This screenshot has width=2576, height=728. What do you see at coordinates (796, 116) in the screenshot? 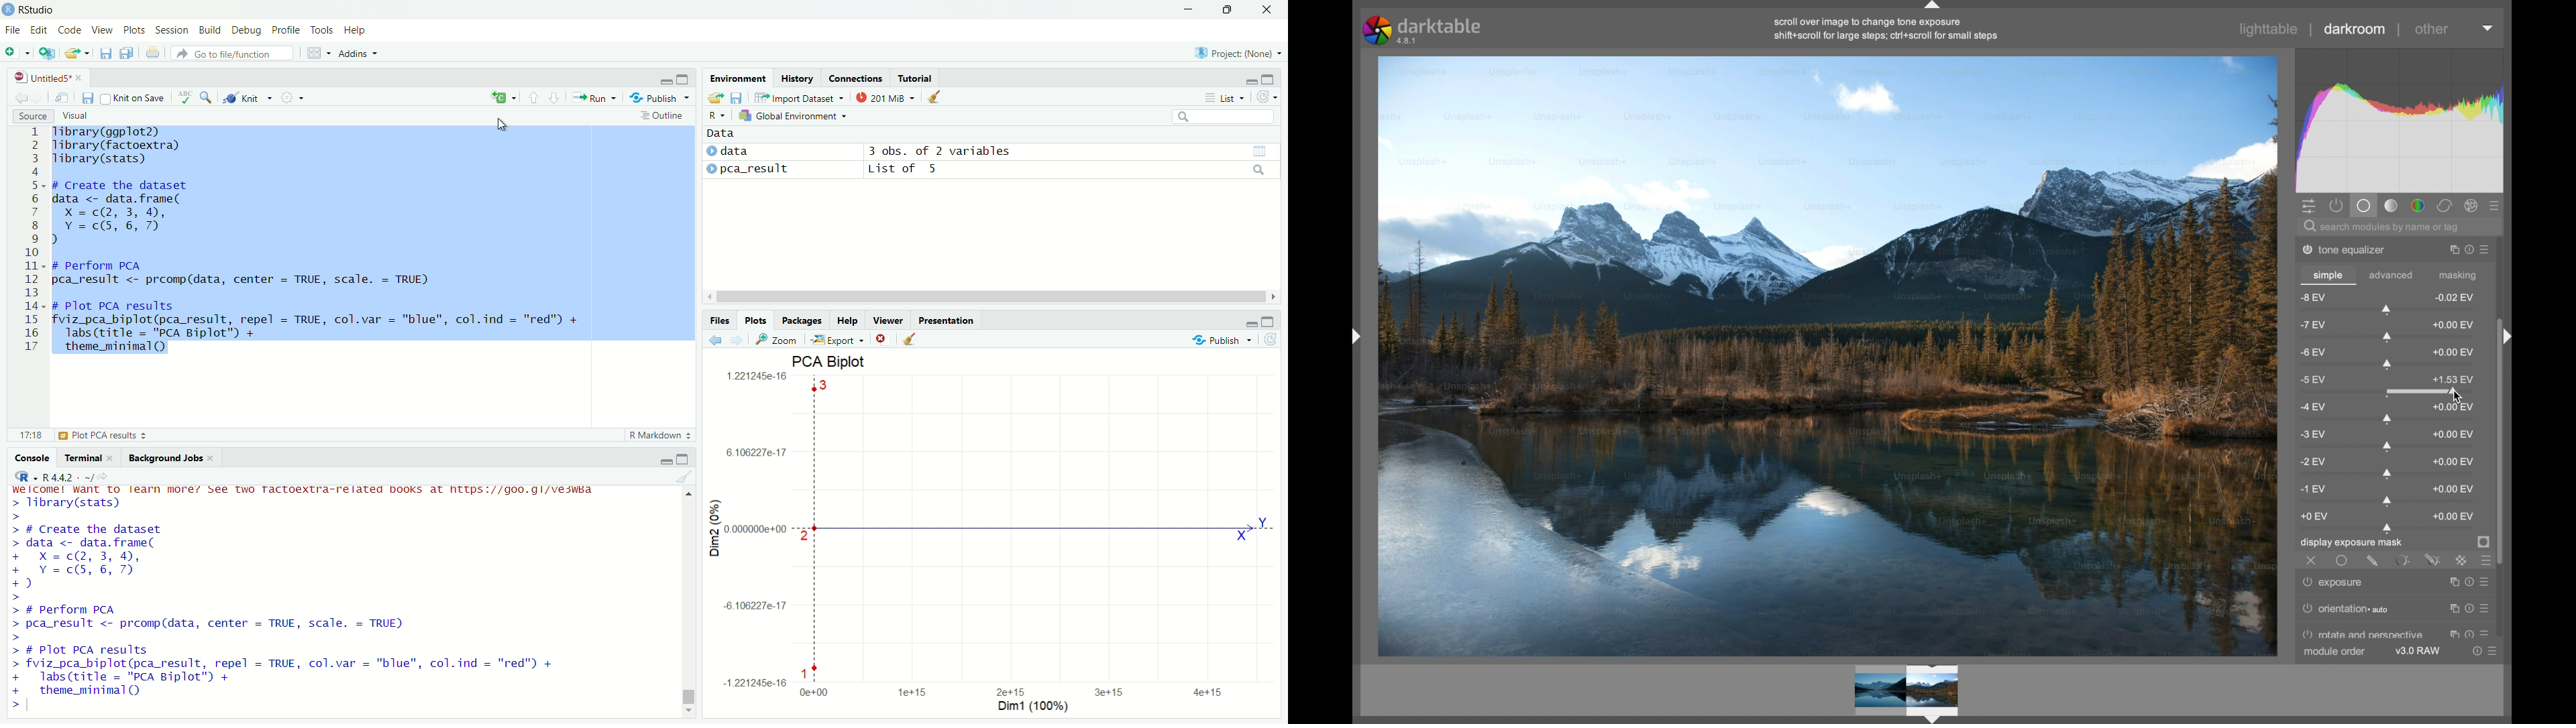
I see `global environment` at bounding box center [796, 116].